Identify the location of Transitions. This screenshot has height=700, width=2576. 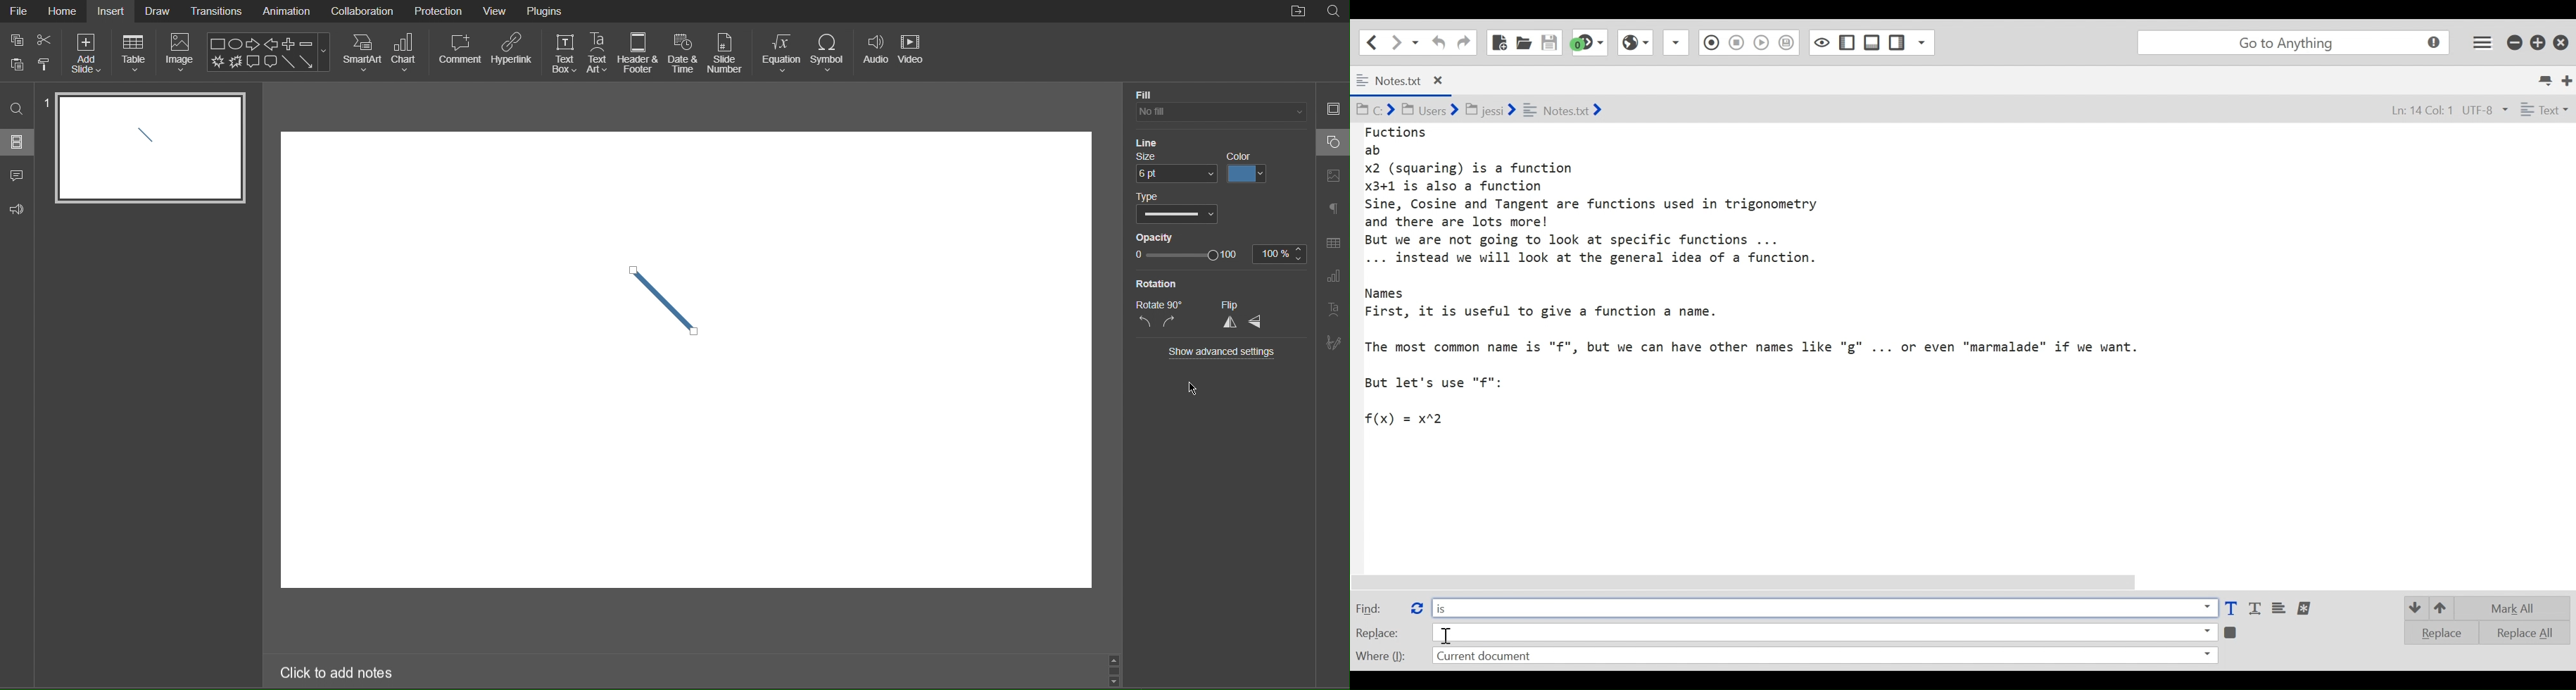
(218, 11).